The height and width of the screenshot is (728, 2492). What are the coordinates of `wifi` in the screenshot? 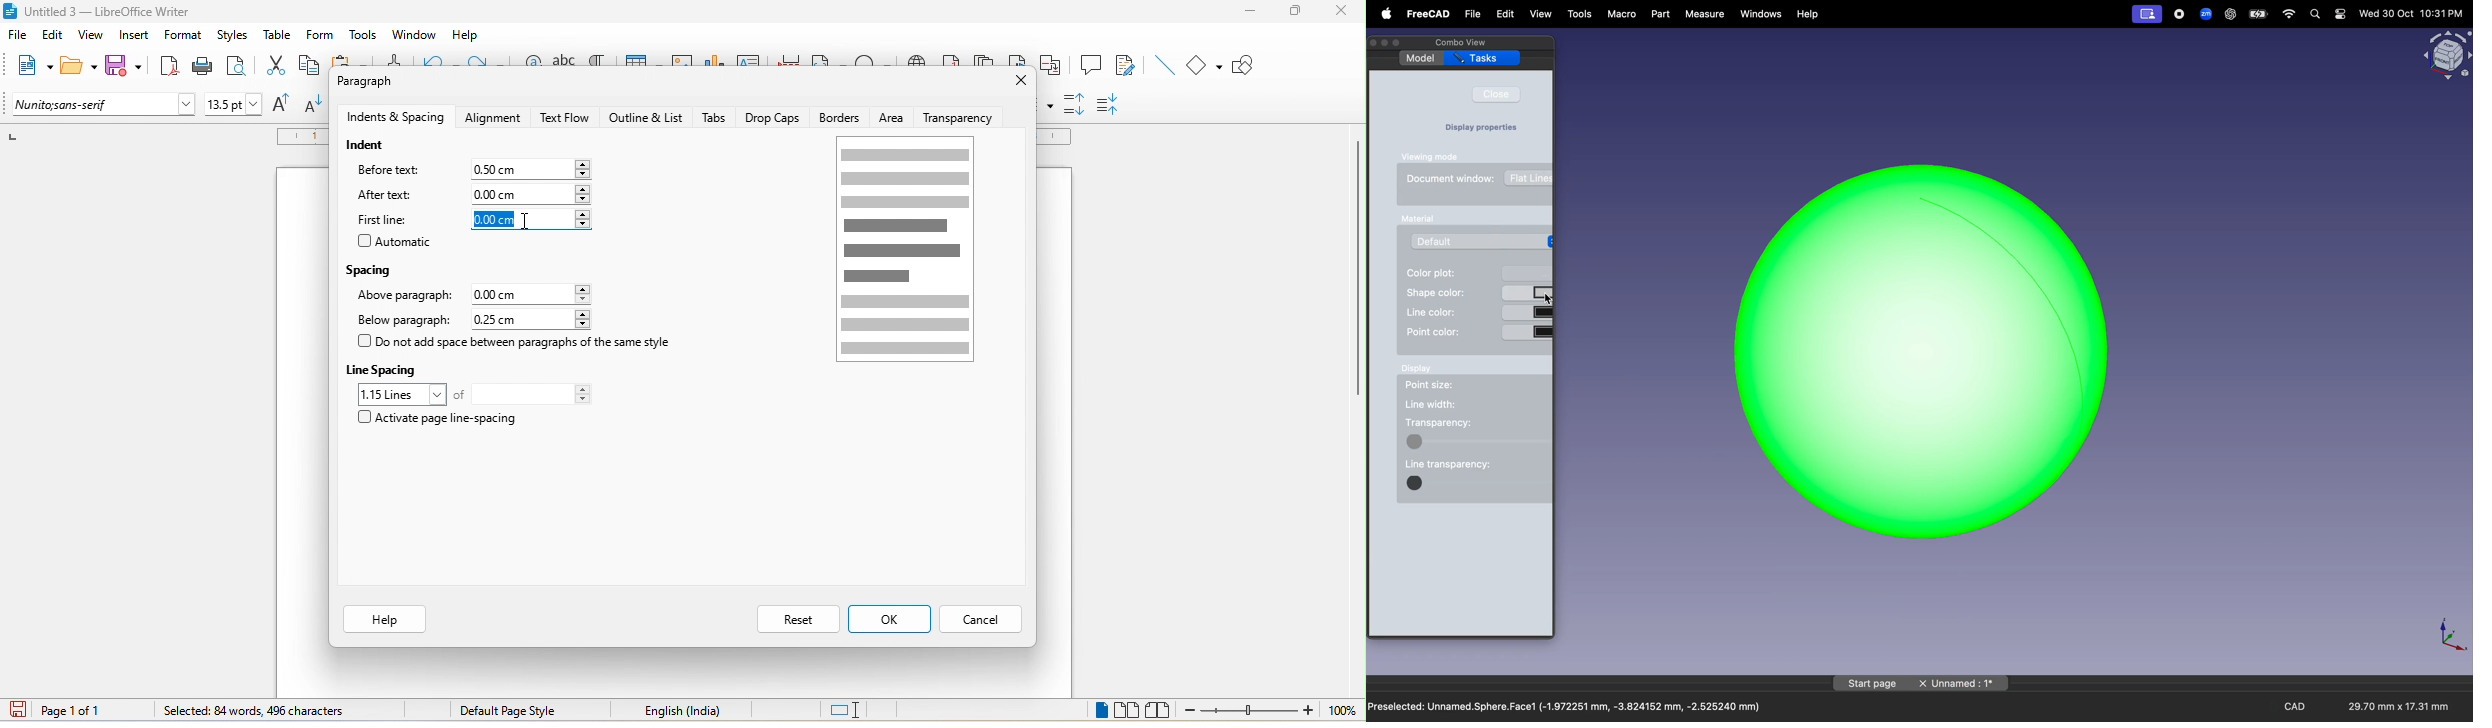 It's located at (2290, 14).